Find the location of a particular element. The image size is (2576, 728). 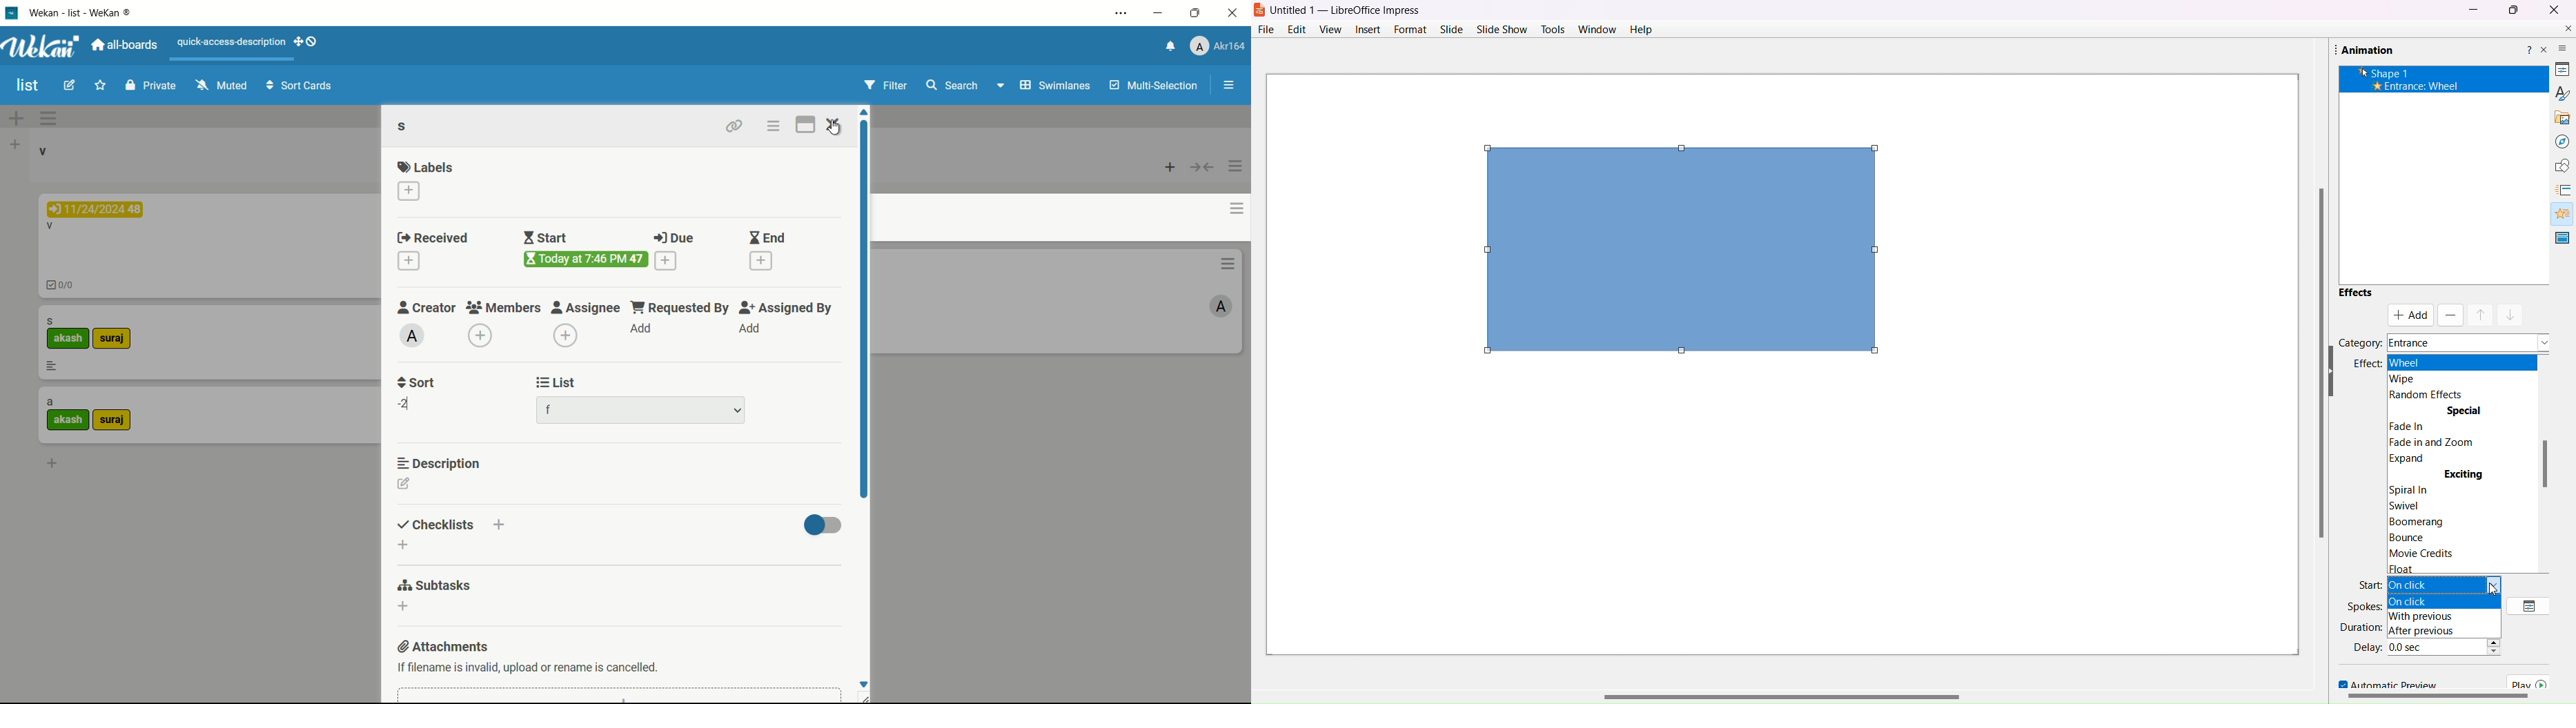

Slide is located at coordinates (1451, 29).